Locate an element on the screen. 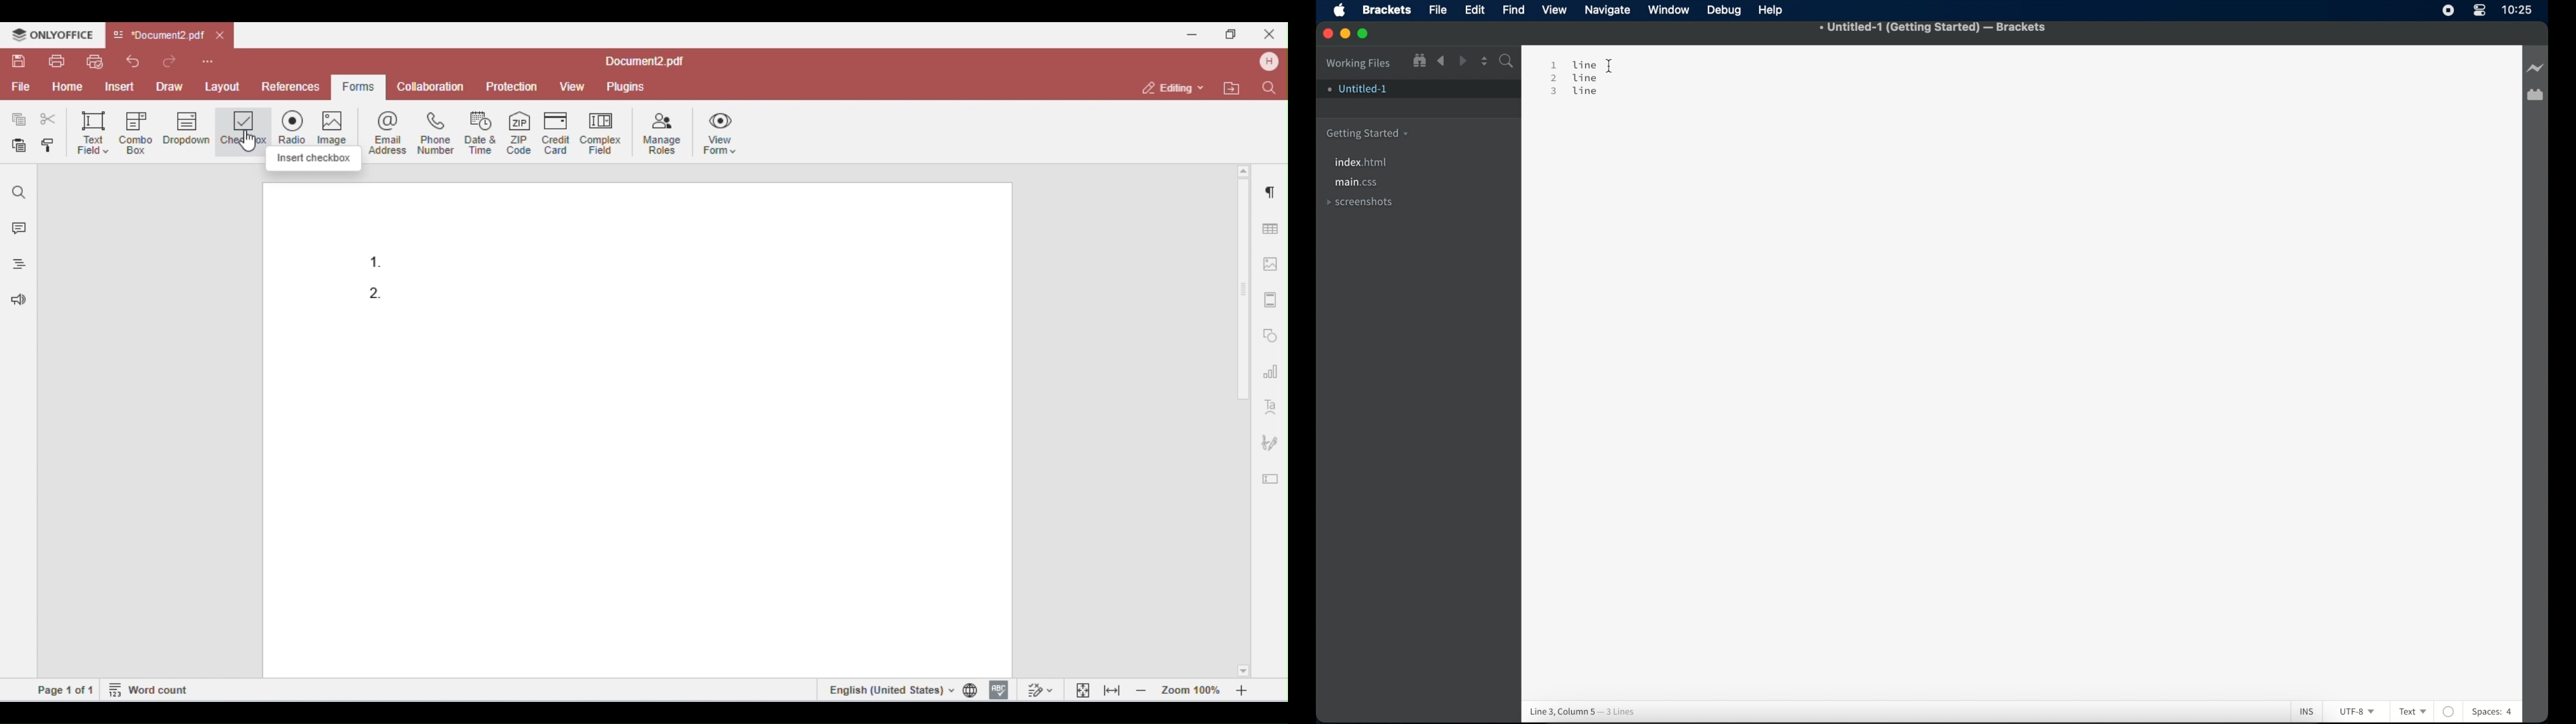  navigate backward is located at coordinates (1442, 61).